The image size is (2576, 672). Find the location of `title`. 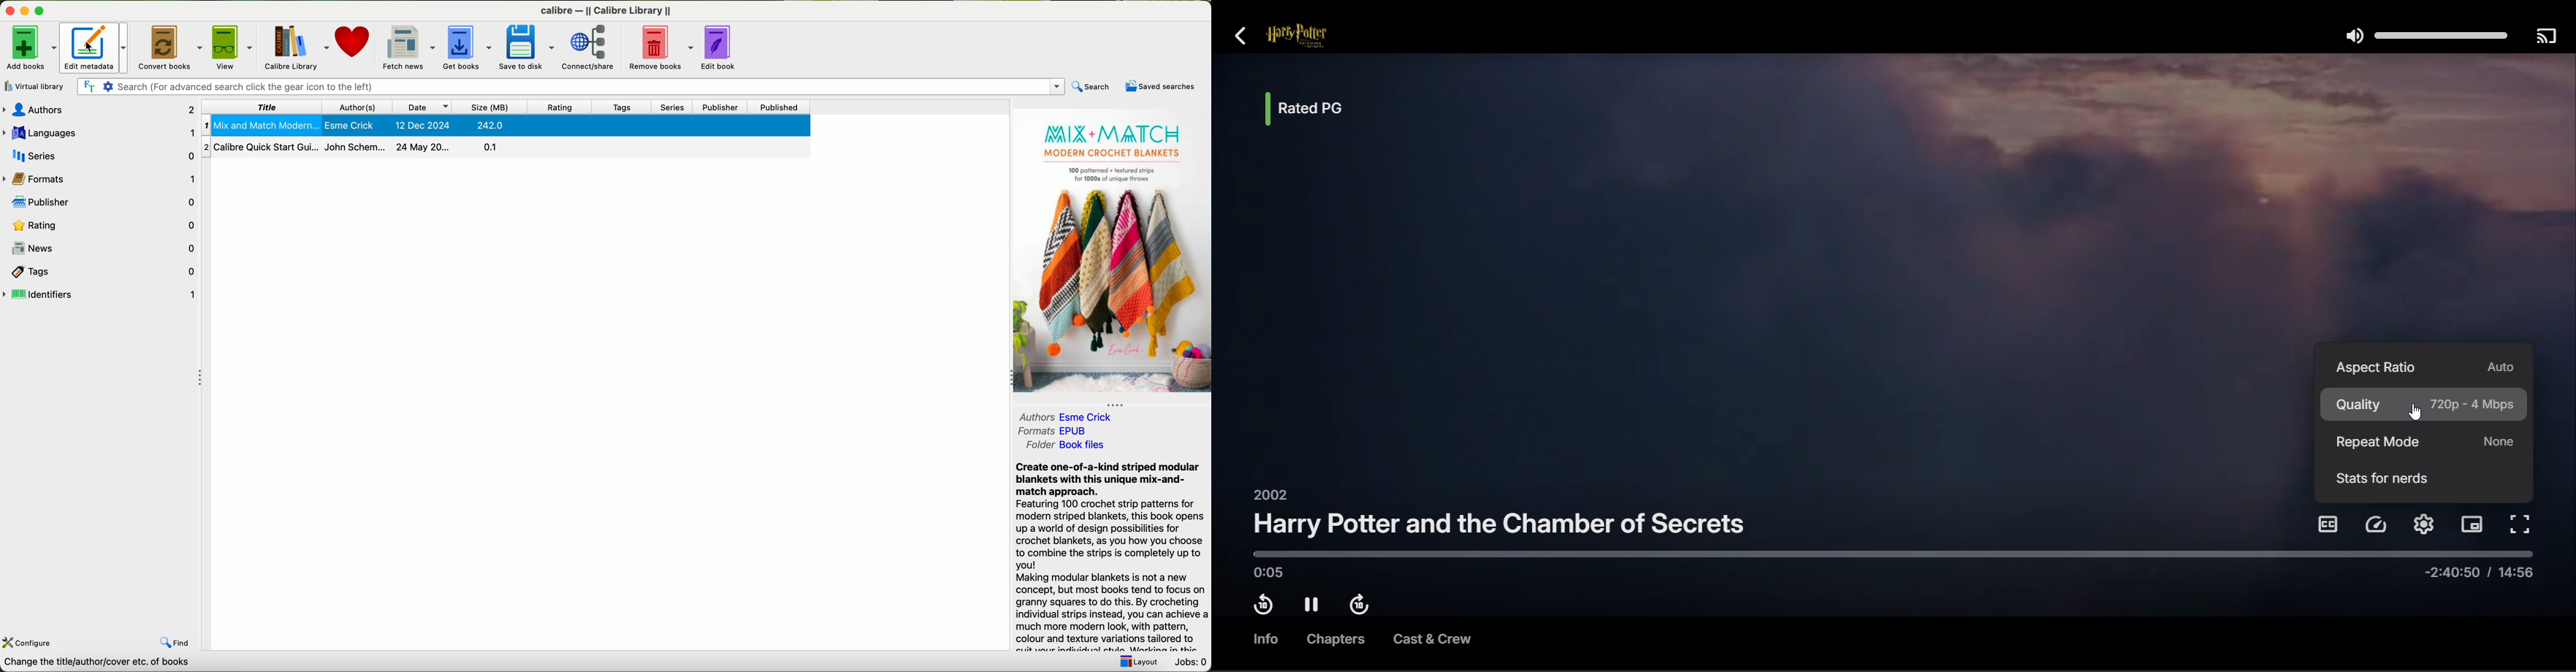

title is located at coordinates (263, 107).